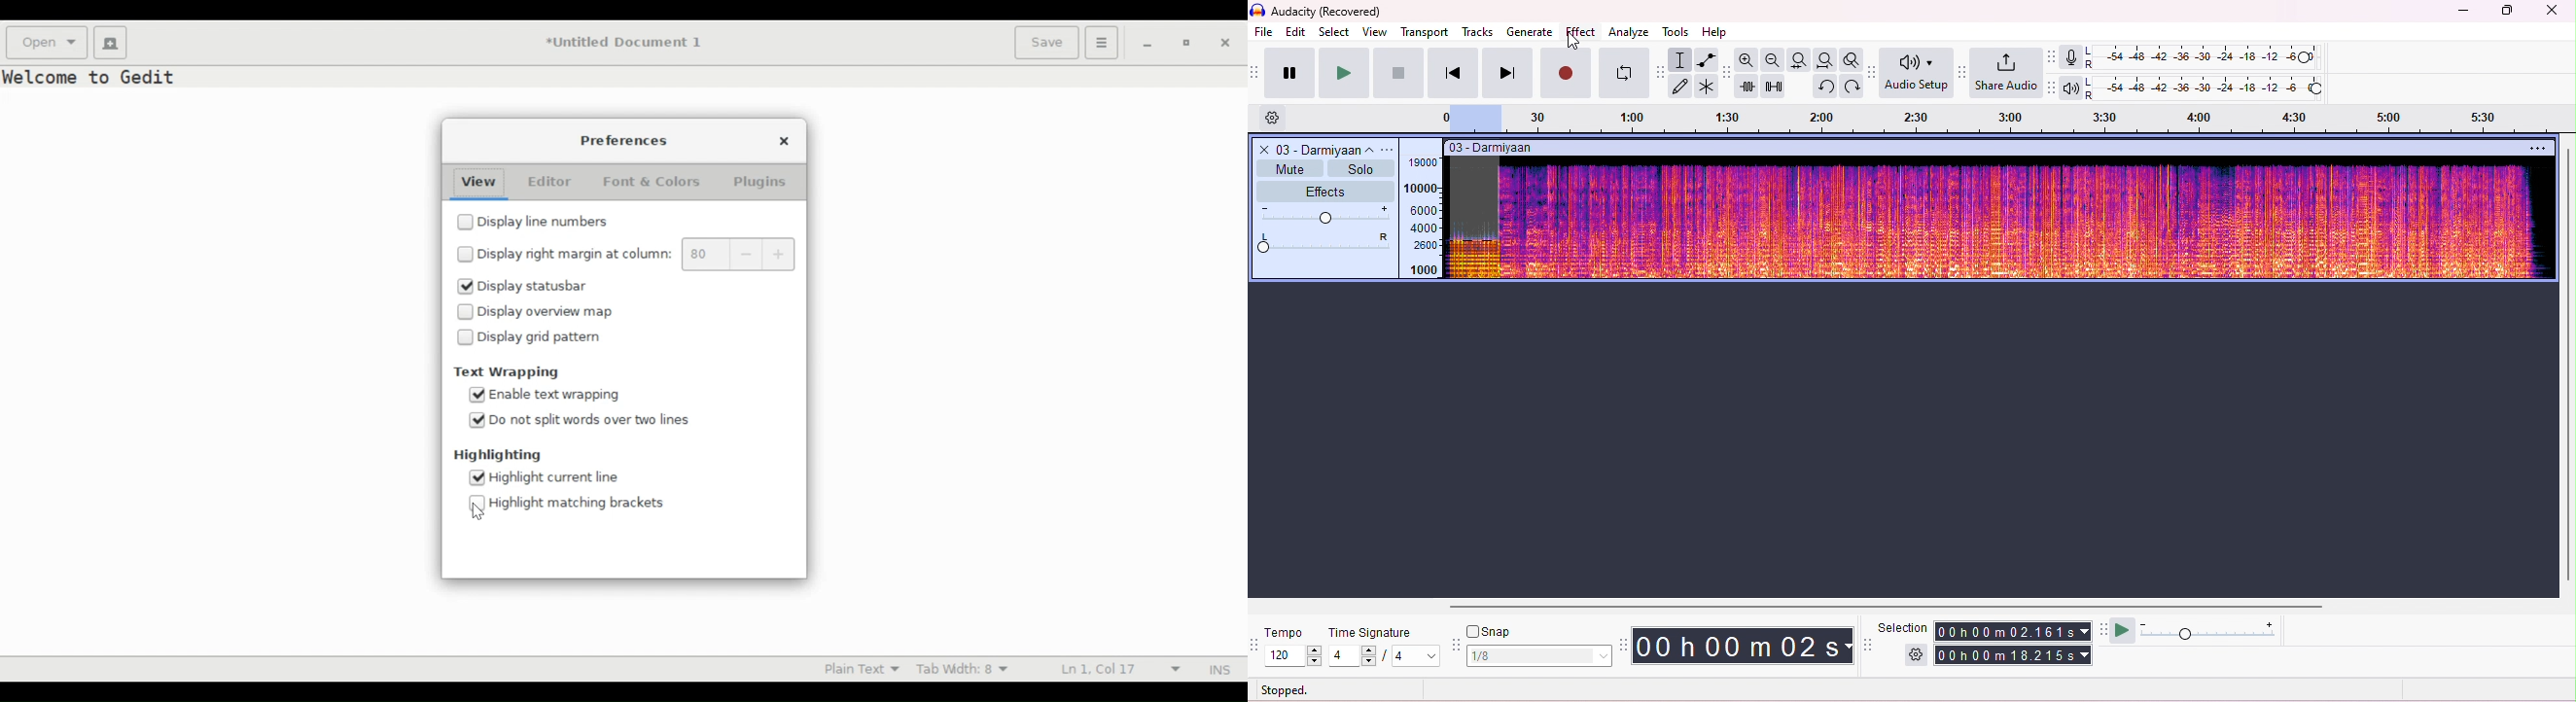  What do you see at coordinates (1565, 71) in the screenshot?
I see `record` at bounding box center [1565, 71].